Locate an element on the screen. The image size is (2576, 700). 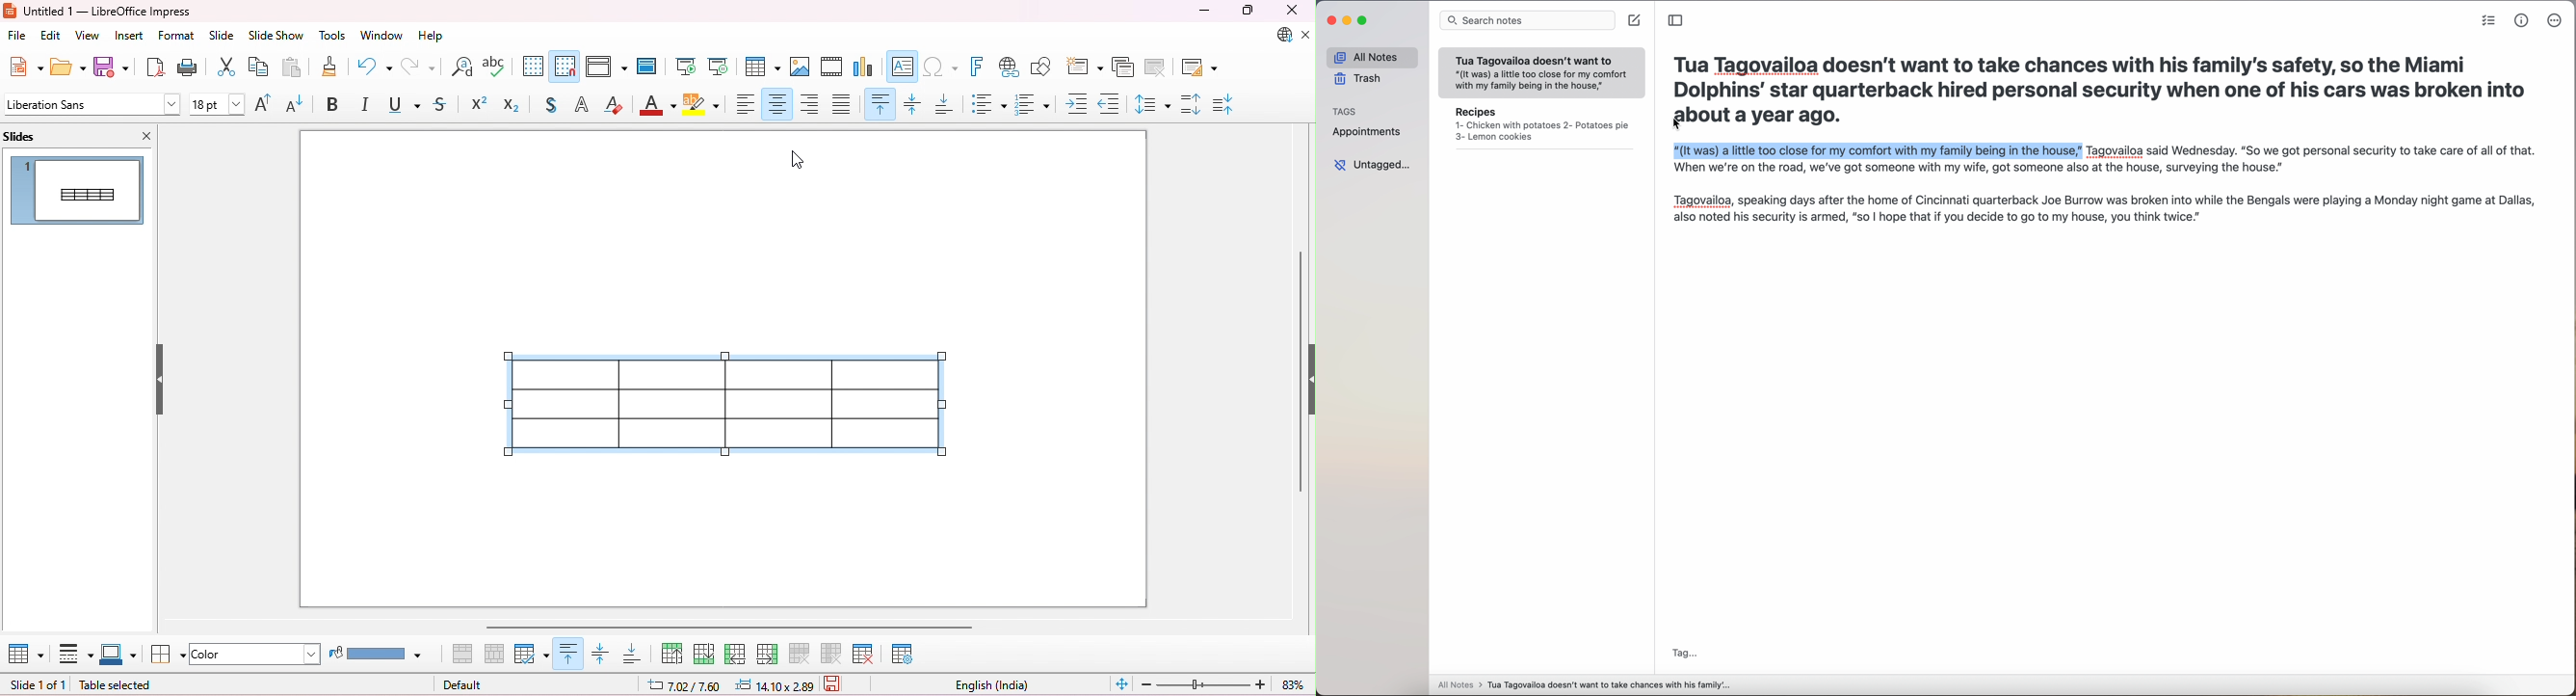
enlarged typo on the body text is located at coordinates (2106, 184).